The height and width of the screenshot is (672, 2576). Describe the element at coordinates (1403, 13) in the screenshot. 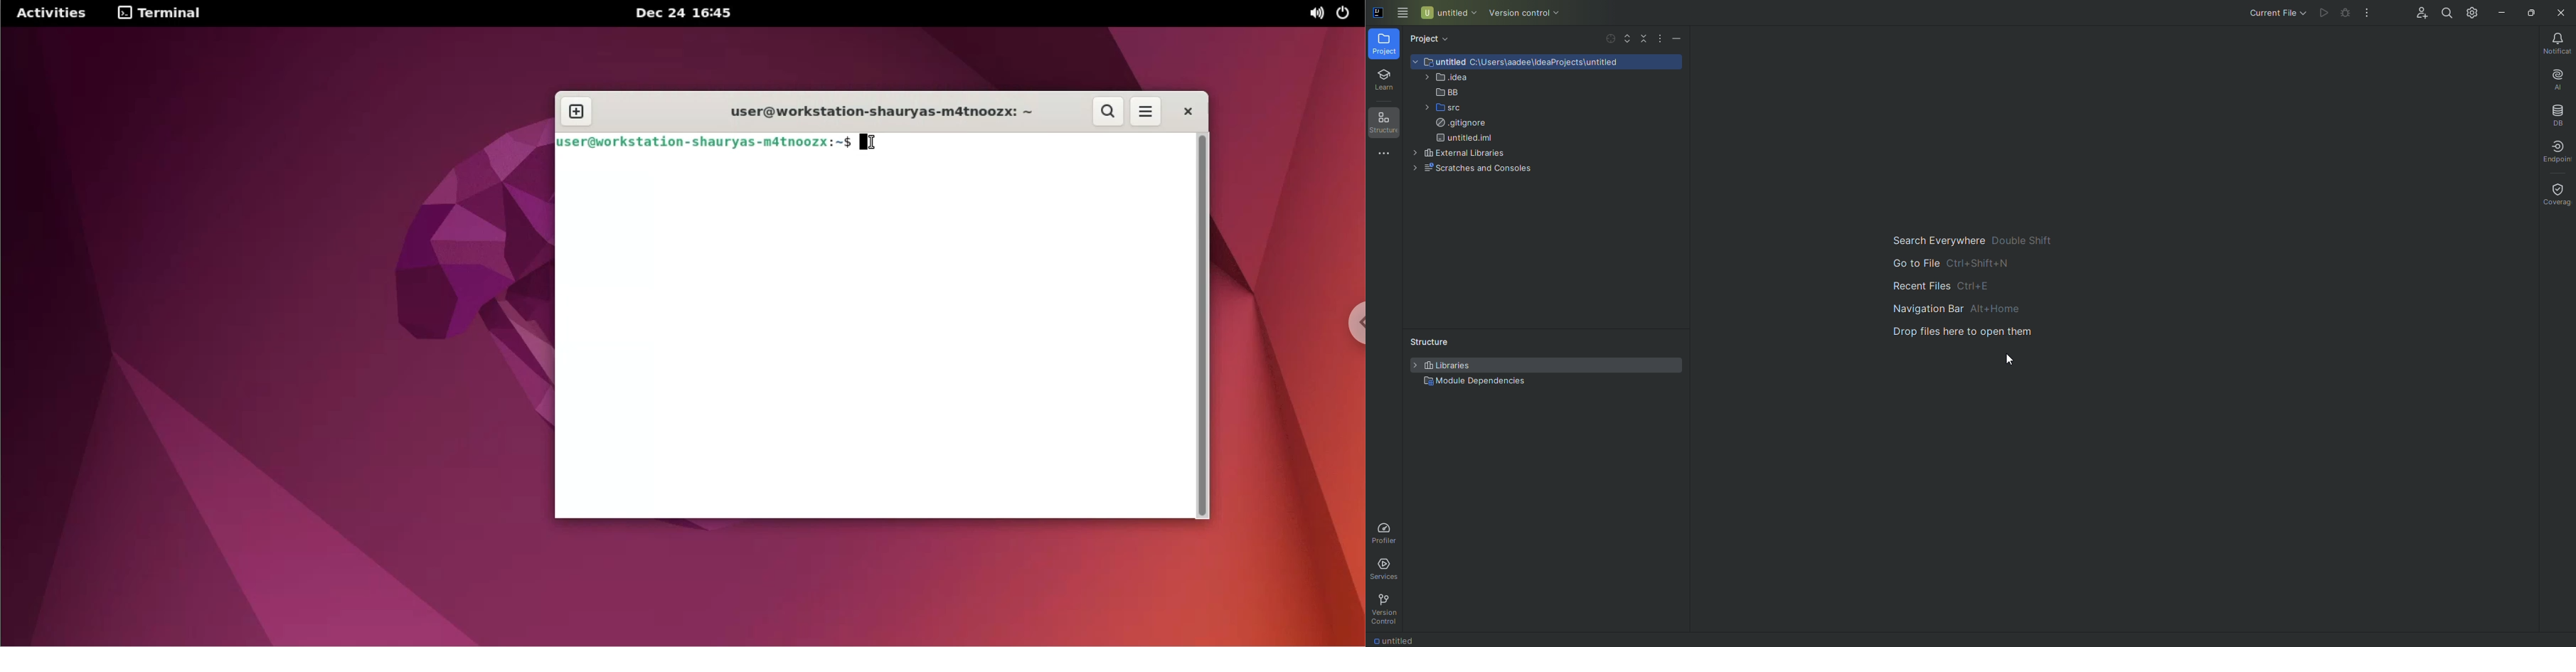

I see `Main Menu` at that location.